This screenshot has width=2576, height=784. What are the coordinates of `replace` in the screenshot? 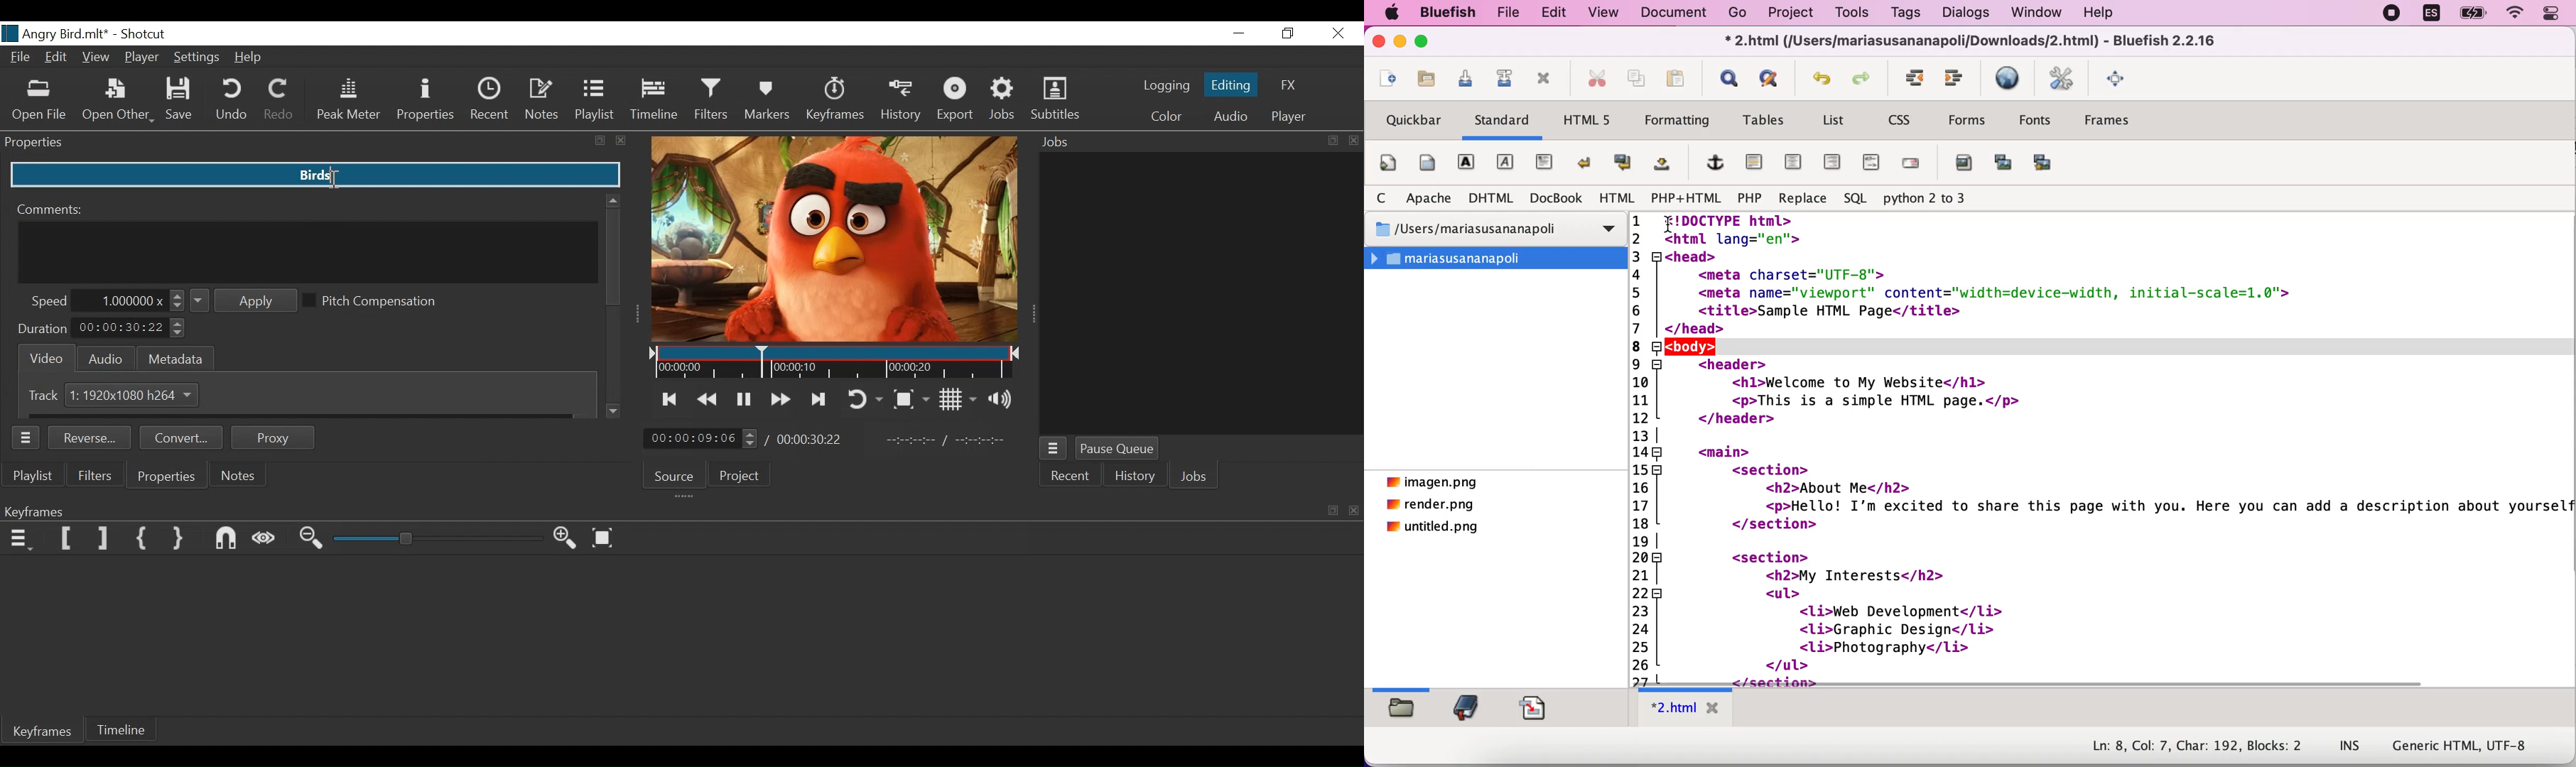 It's located at (1800, 198).